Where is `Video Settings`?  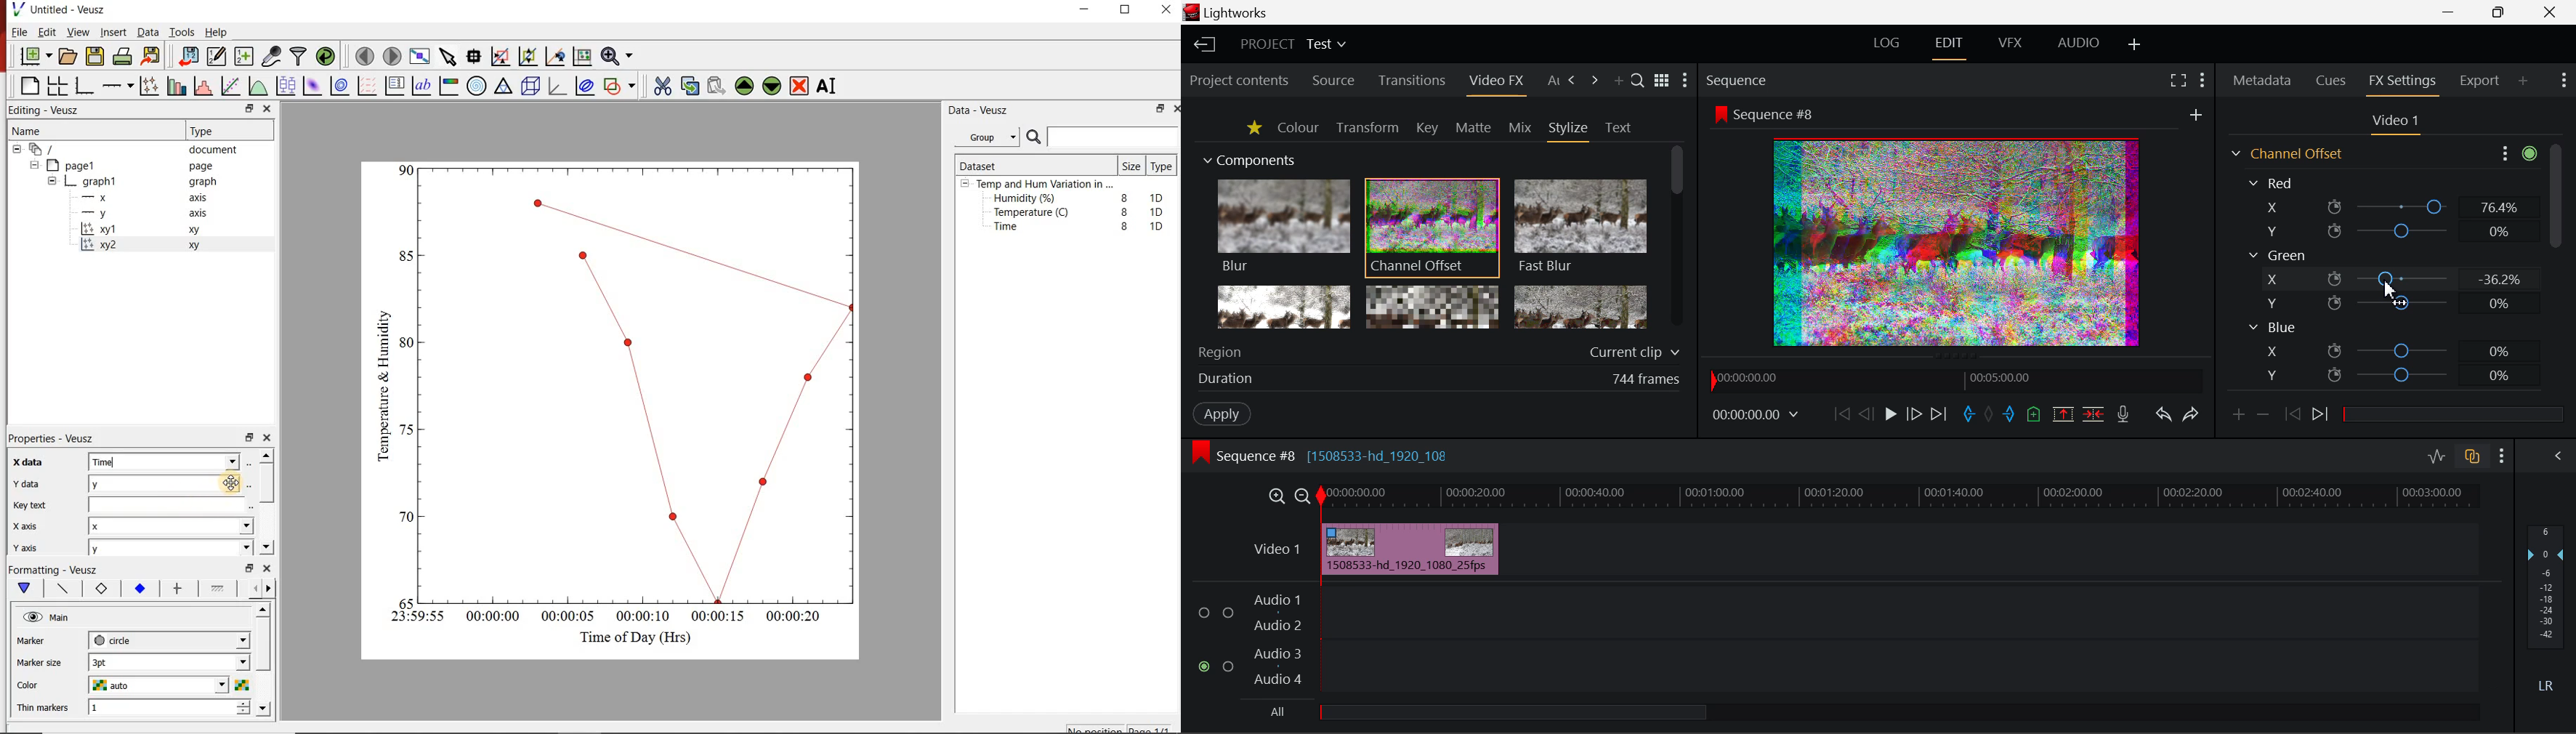
Video Settings is located at coordinates (2394, 124).